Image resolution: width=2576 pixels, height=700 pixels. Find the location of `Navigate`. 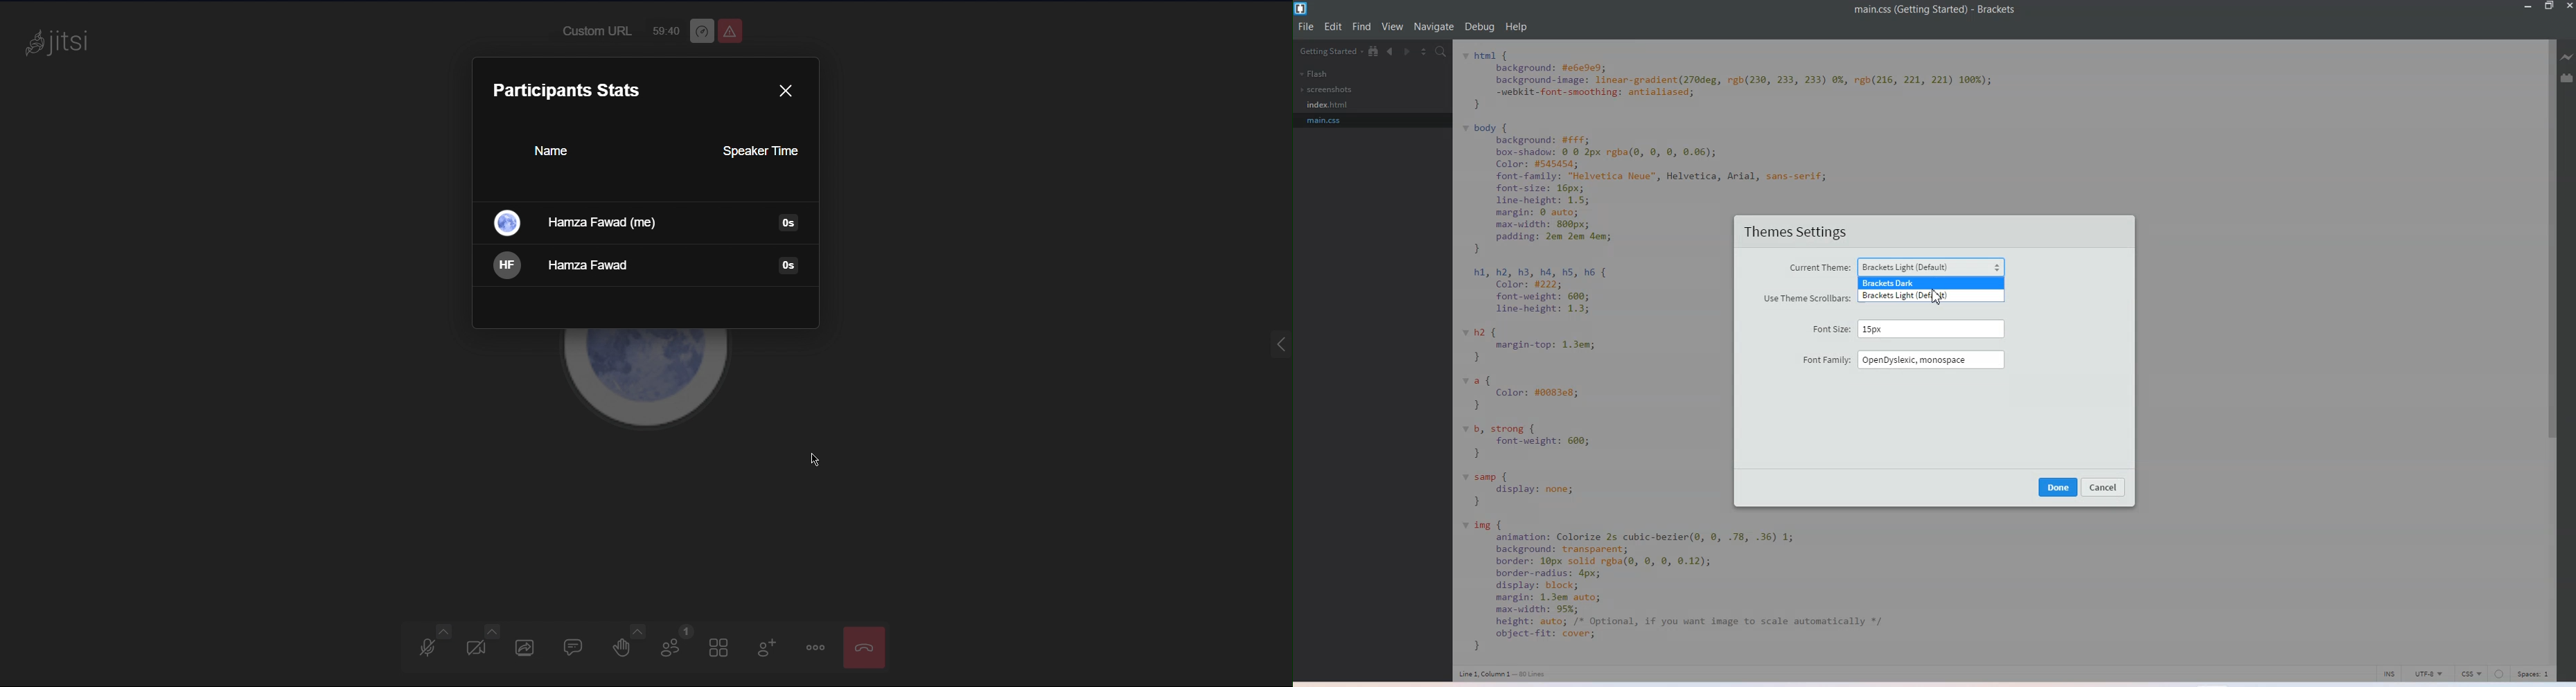

Navigate is located at coordinates (1435, 27).